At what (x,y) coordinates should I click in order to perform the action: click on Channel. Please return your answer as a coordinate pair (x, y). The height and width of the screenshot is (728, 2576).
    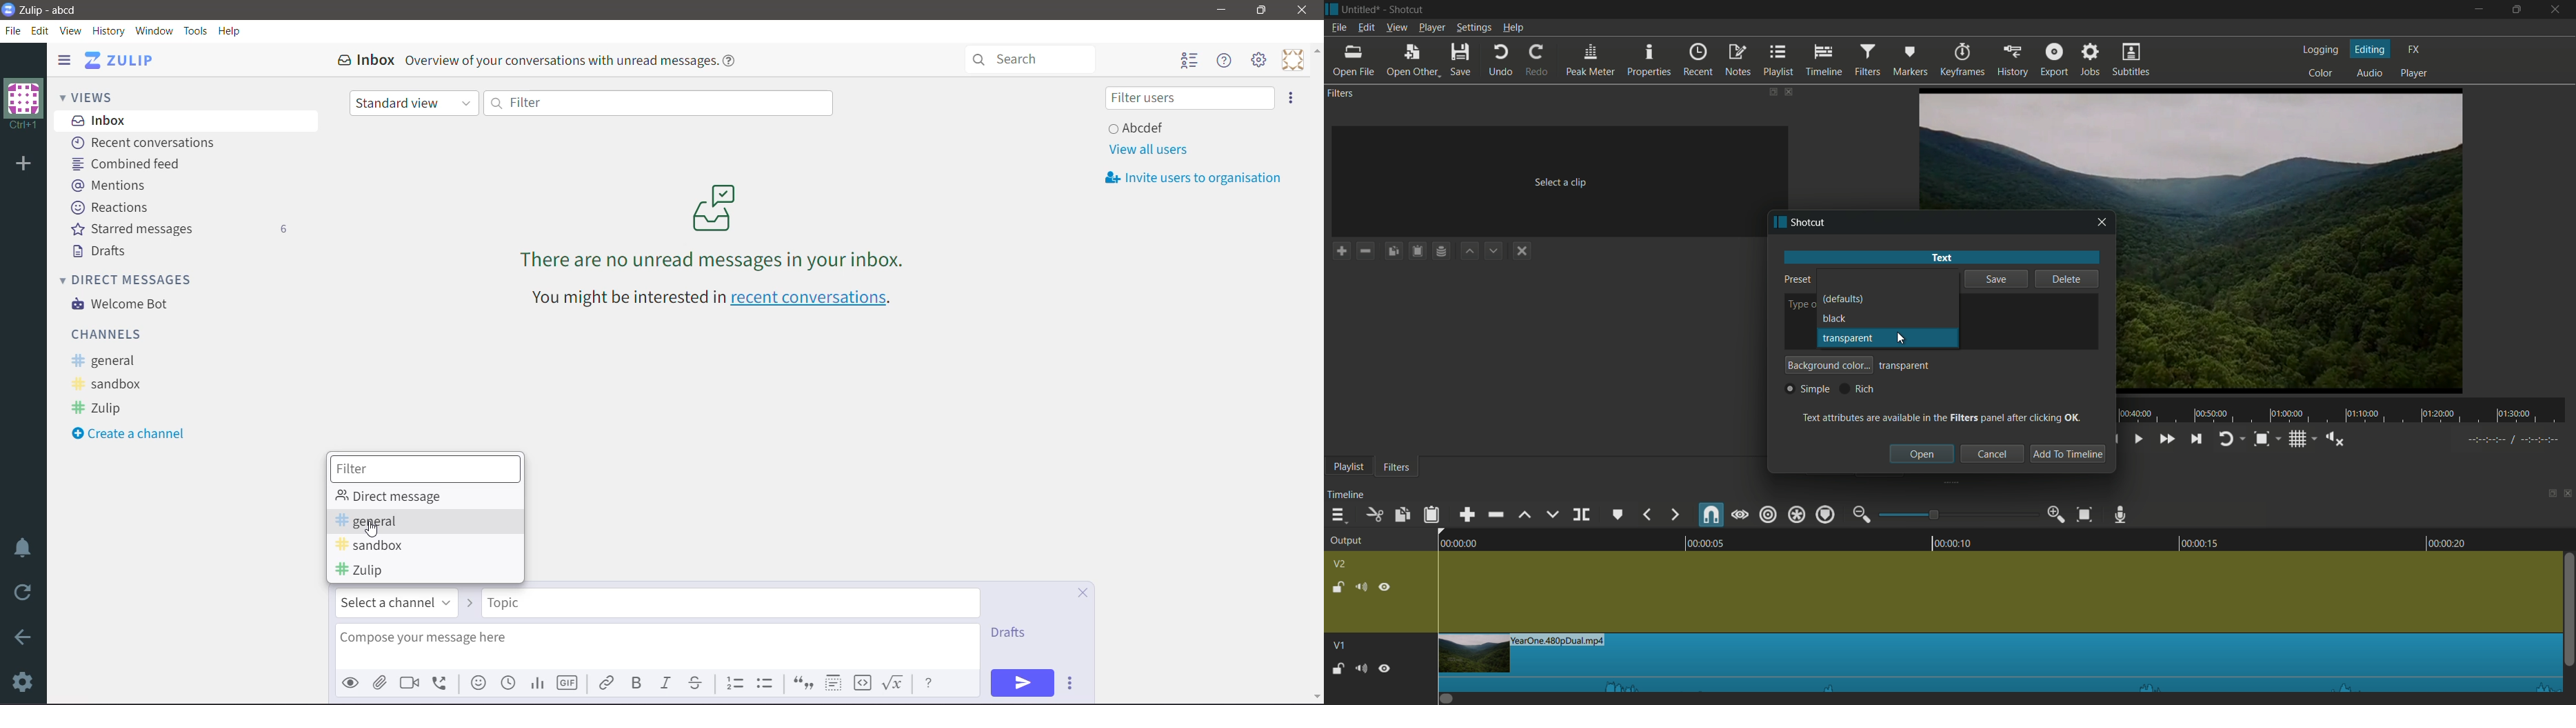
    Looking at the image, I should click on (1442, 253).